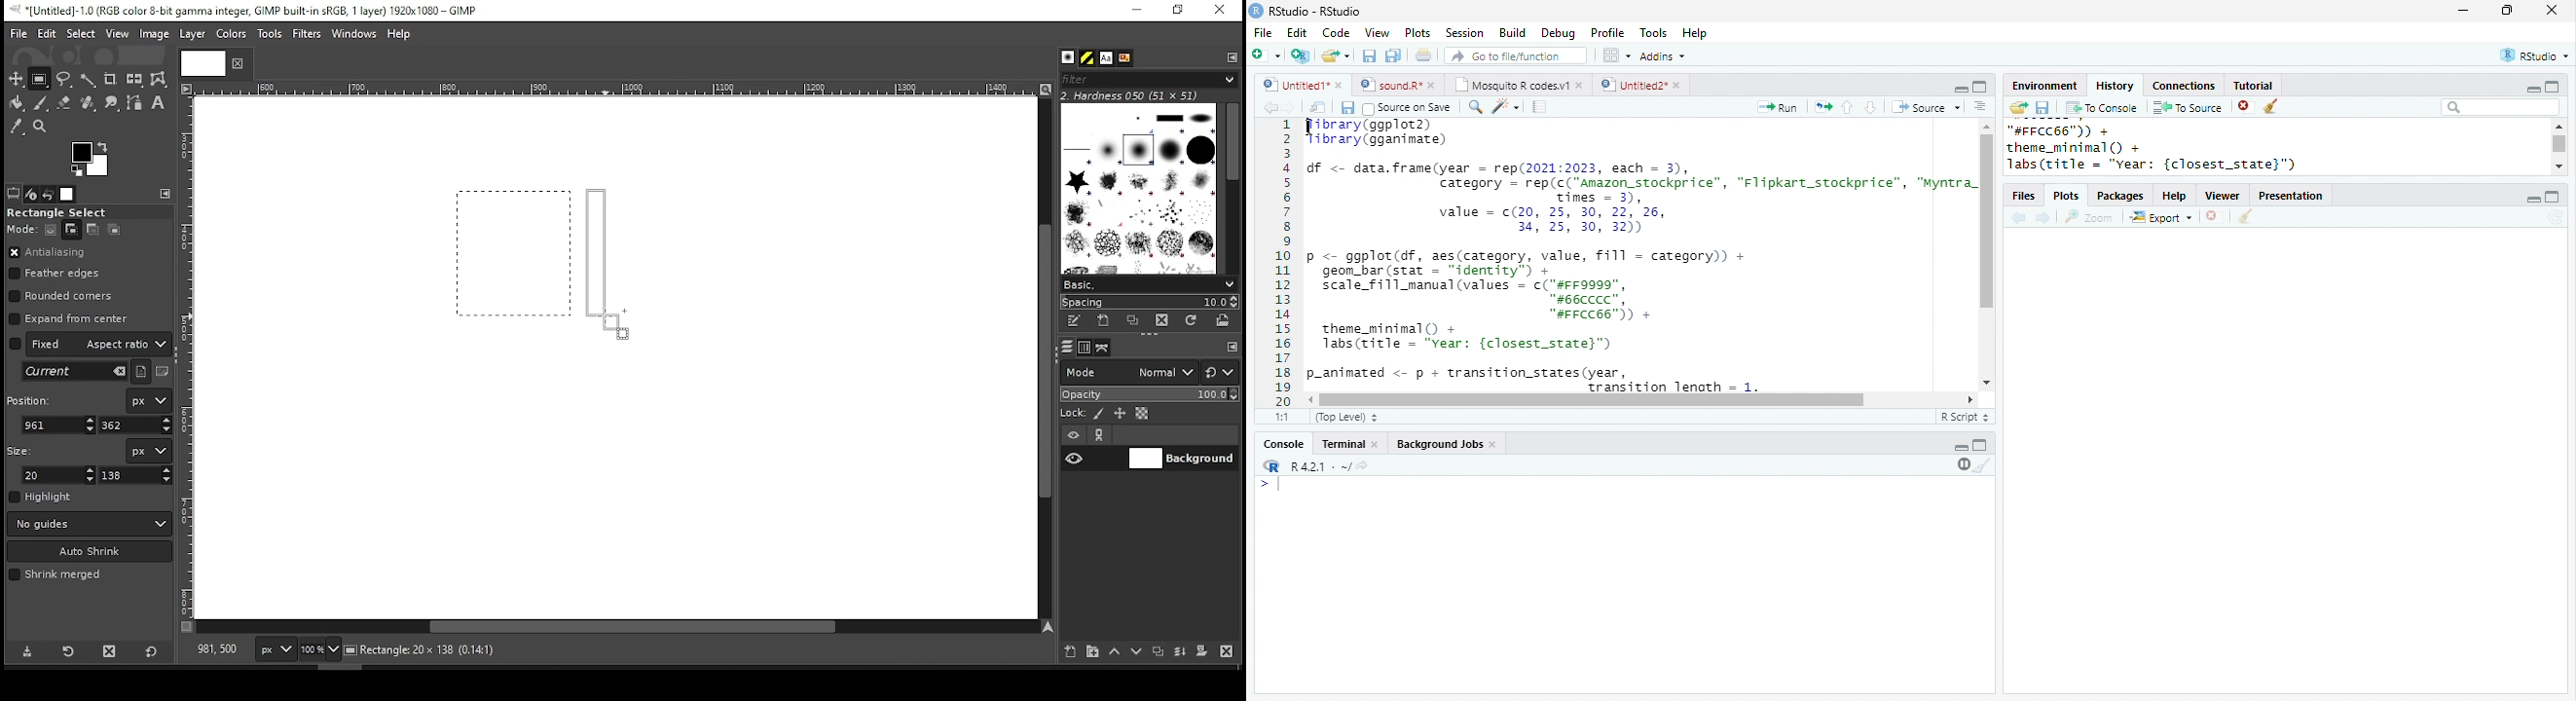 The width and height of the screenshot is (2576, 728). I want to click on minimize, so click(1135, 11).